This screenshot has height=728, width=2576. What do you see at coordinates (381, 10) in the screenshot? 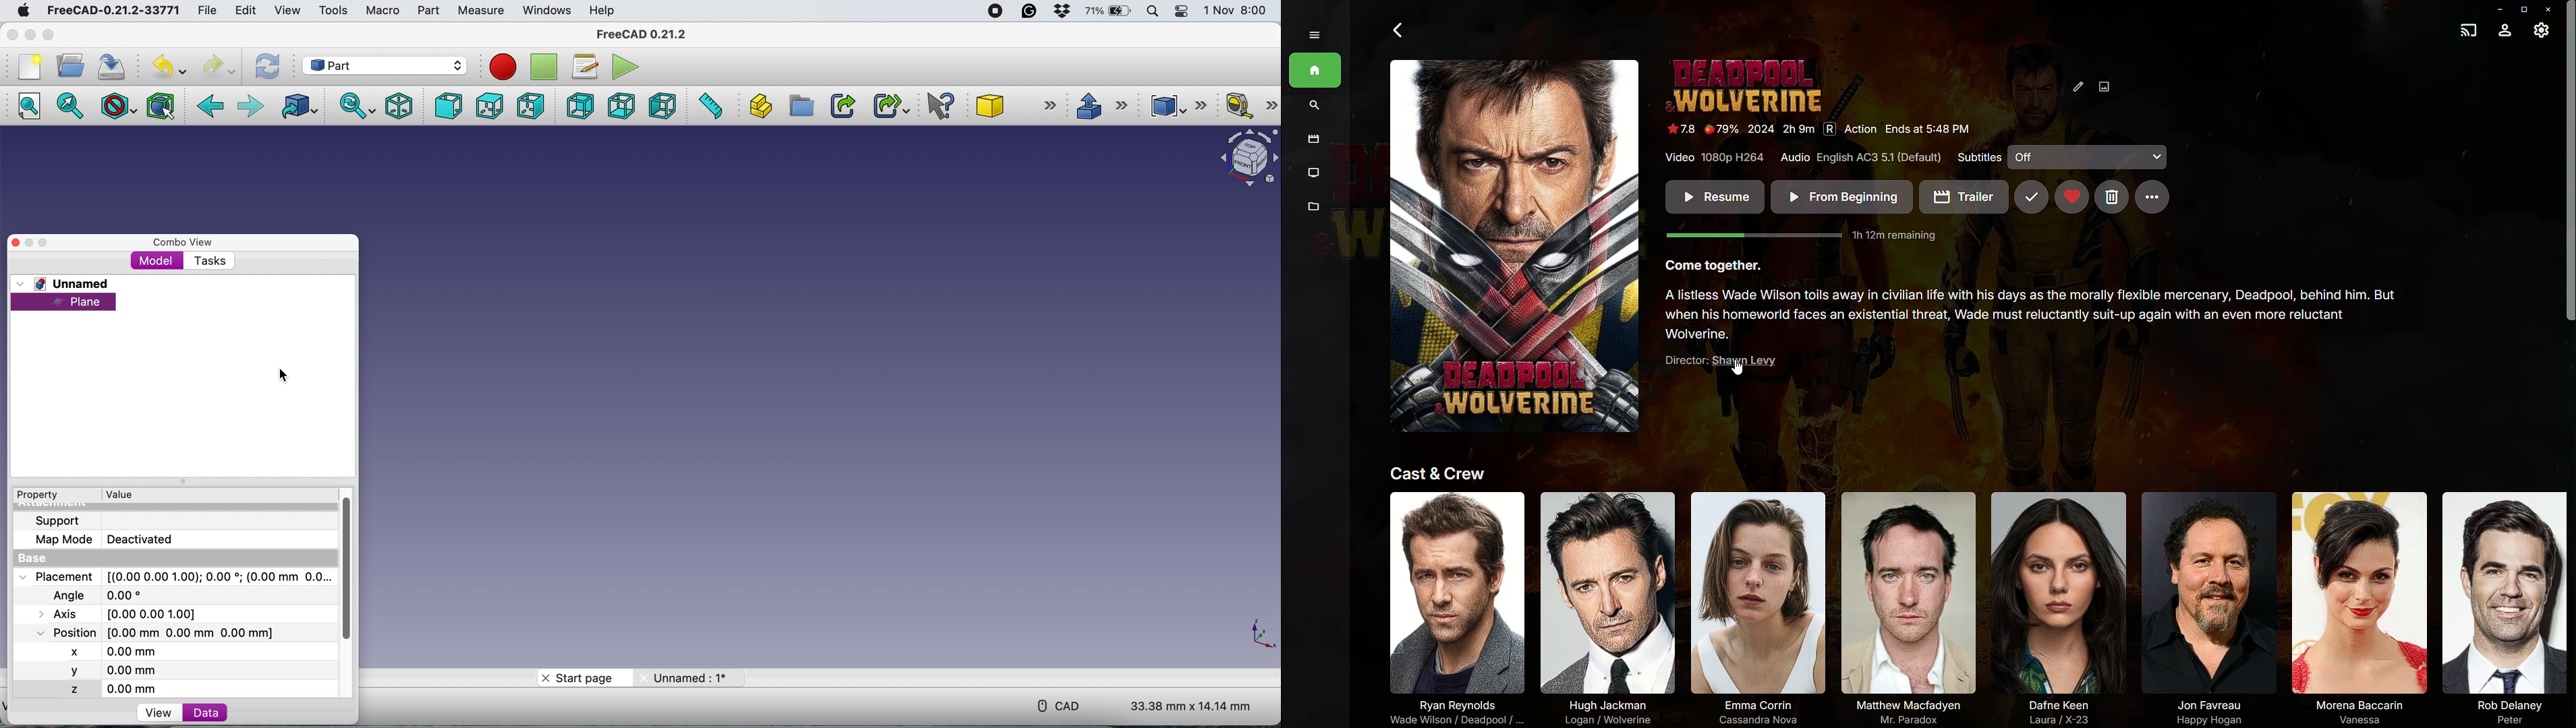
I see `macro` at bounding box center [381, 10].